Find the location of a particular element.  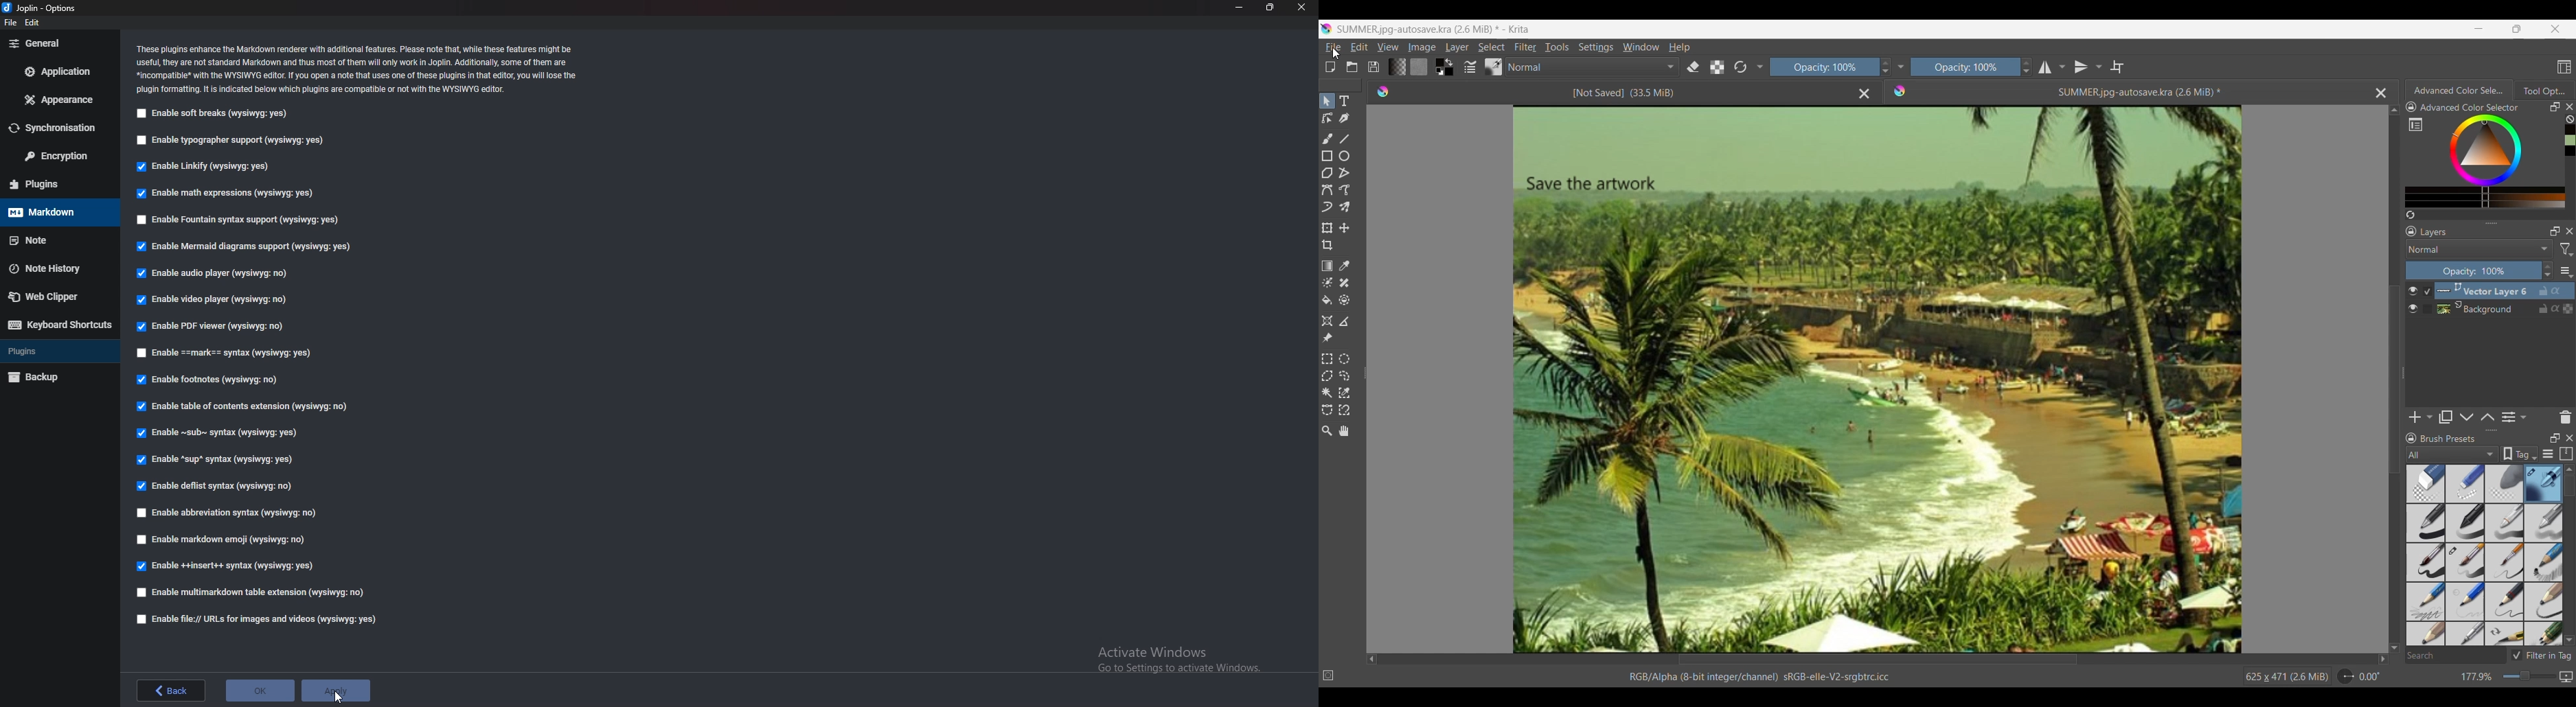

Close Layers is located at coordinates (2570, 231).